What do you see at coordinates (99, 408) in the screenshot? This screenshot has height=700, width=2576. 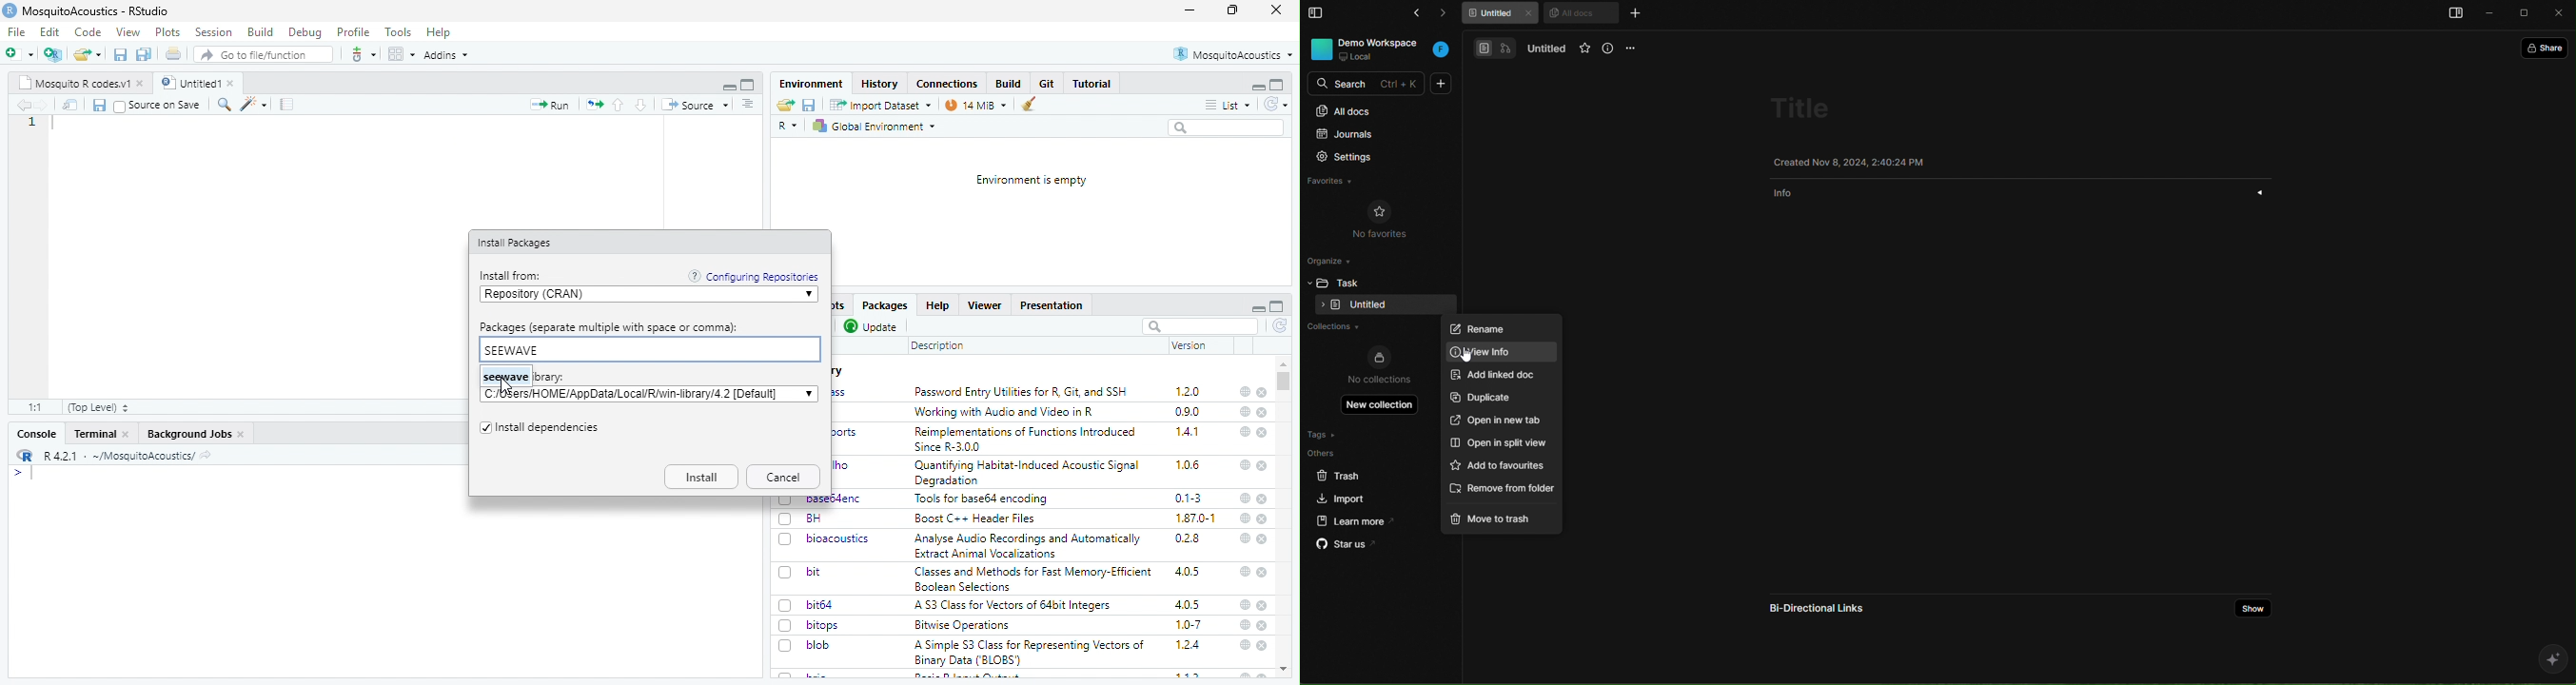 I see `(Top Level)` at bounding box center [99, 408].